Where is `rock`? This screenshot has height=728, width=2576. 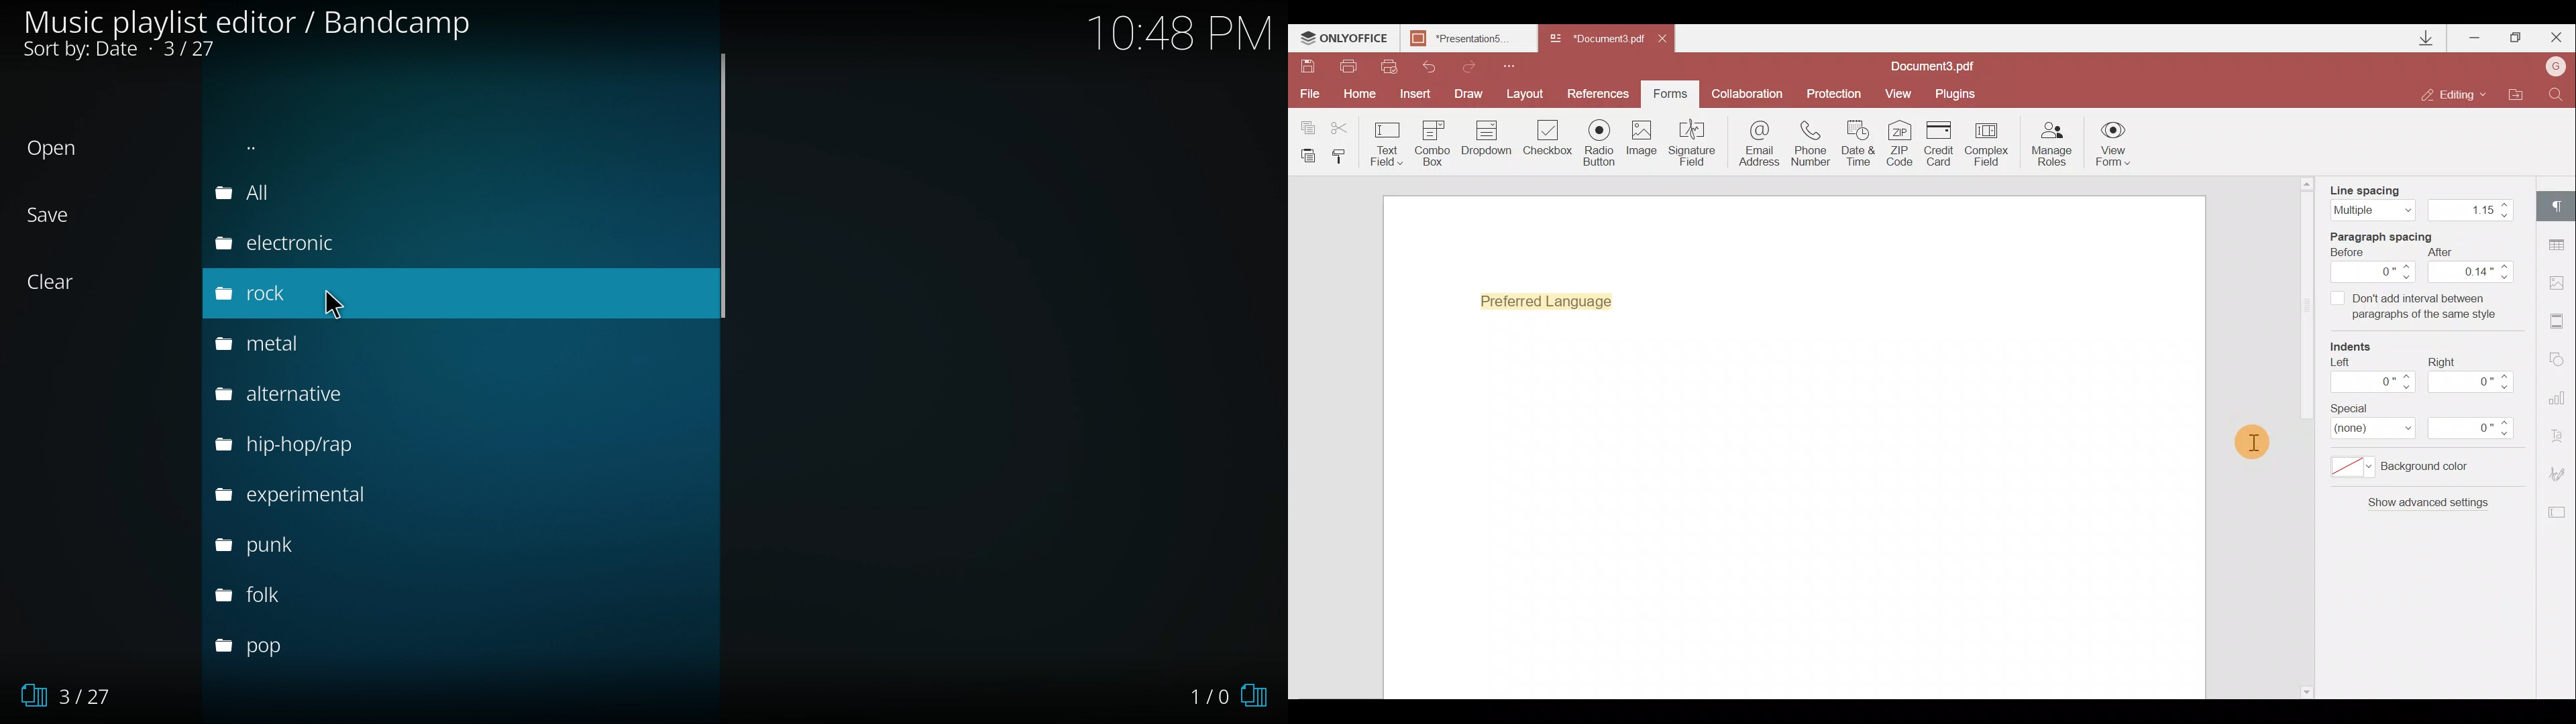 rock is located at coordinates (256, 296).